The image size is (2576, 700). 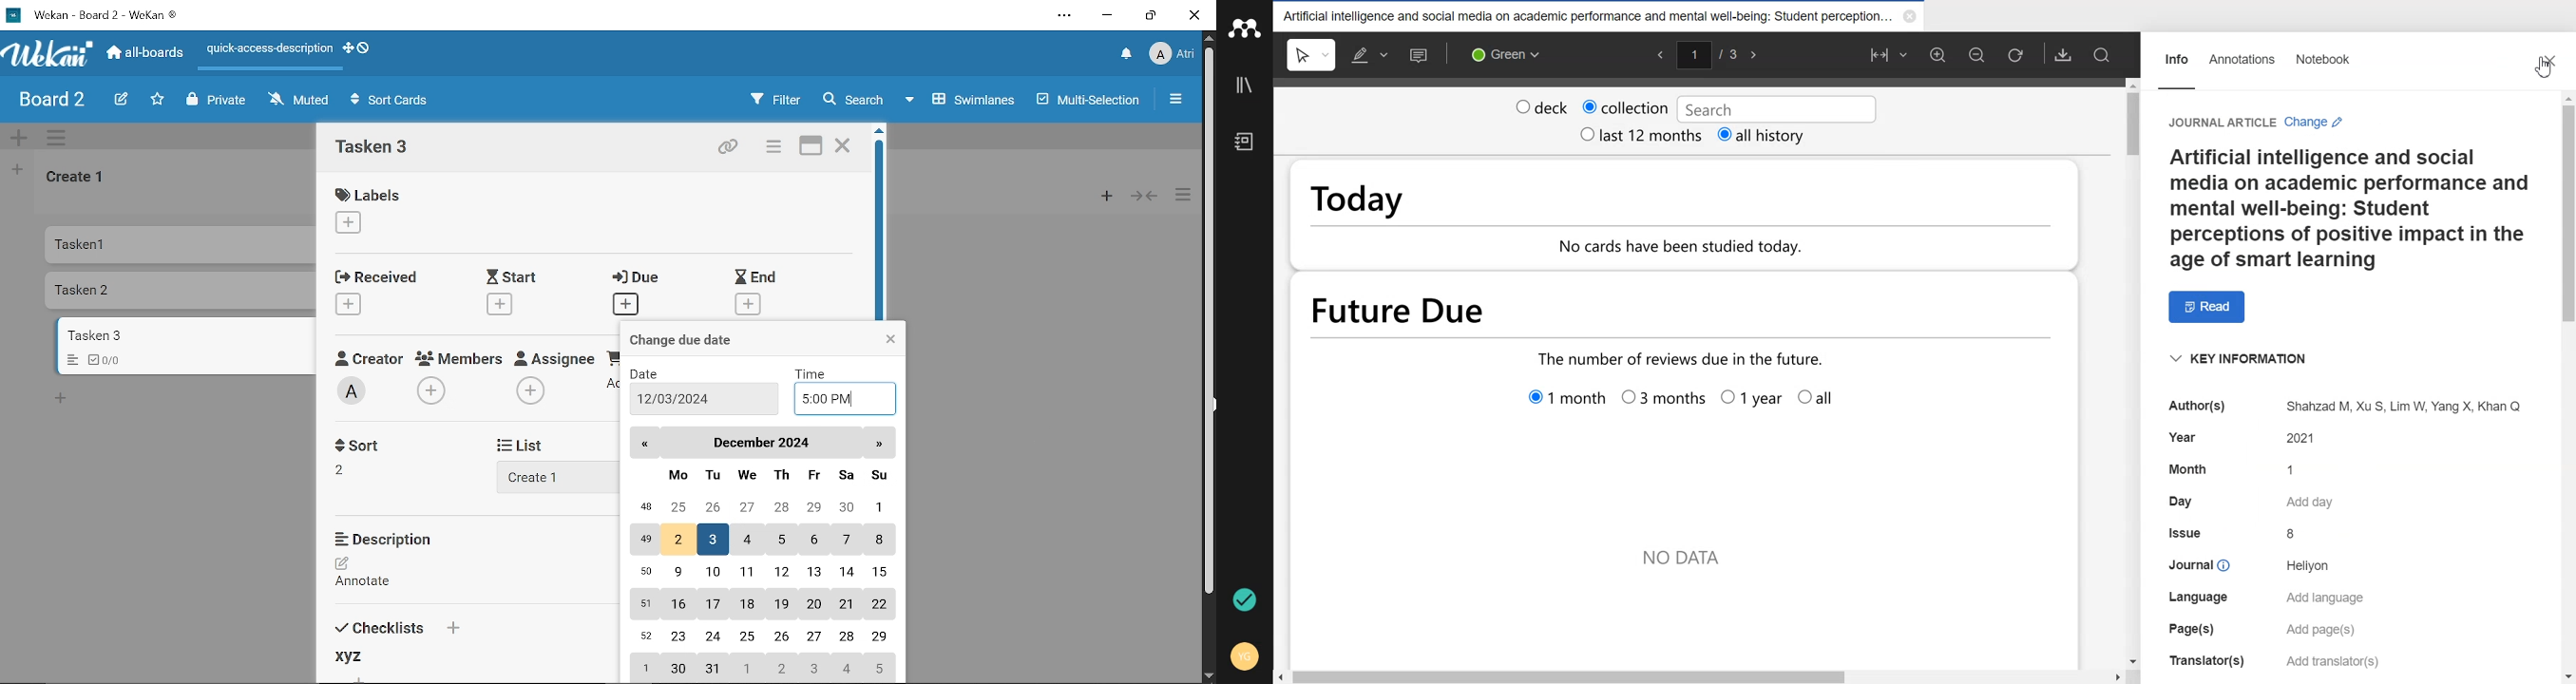 I want to click on previous month, so click(x=645, y=446).